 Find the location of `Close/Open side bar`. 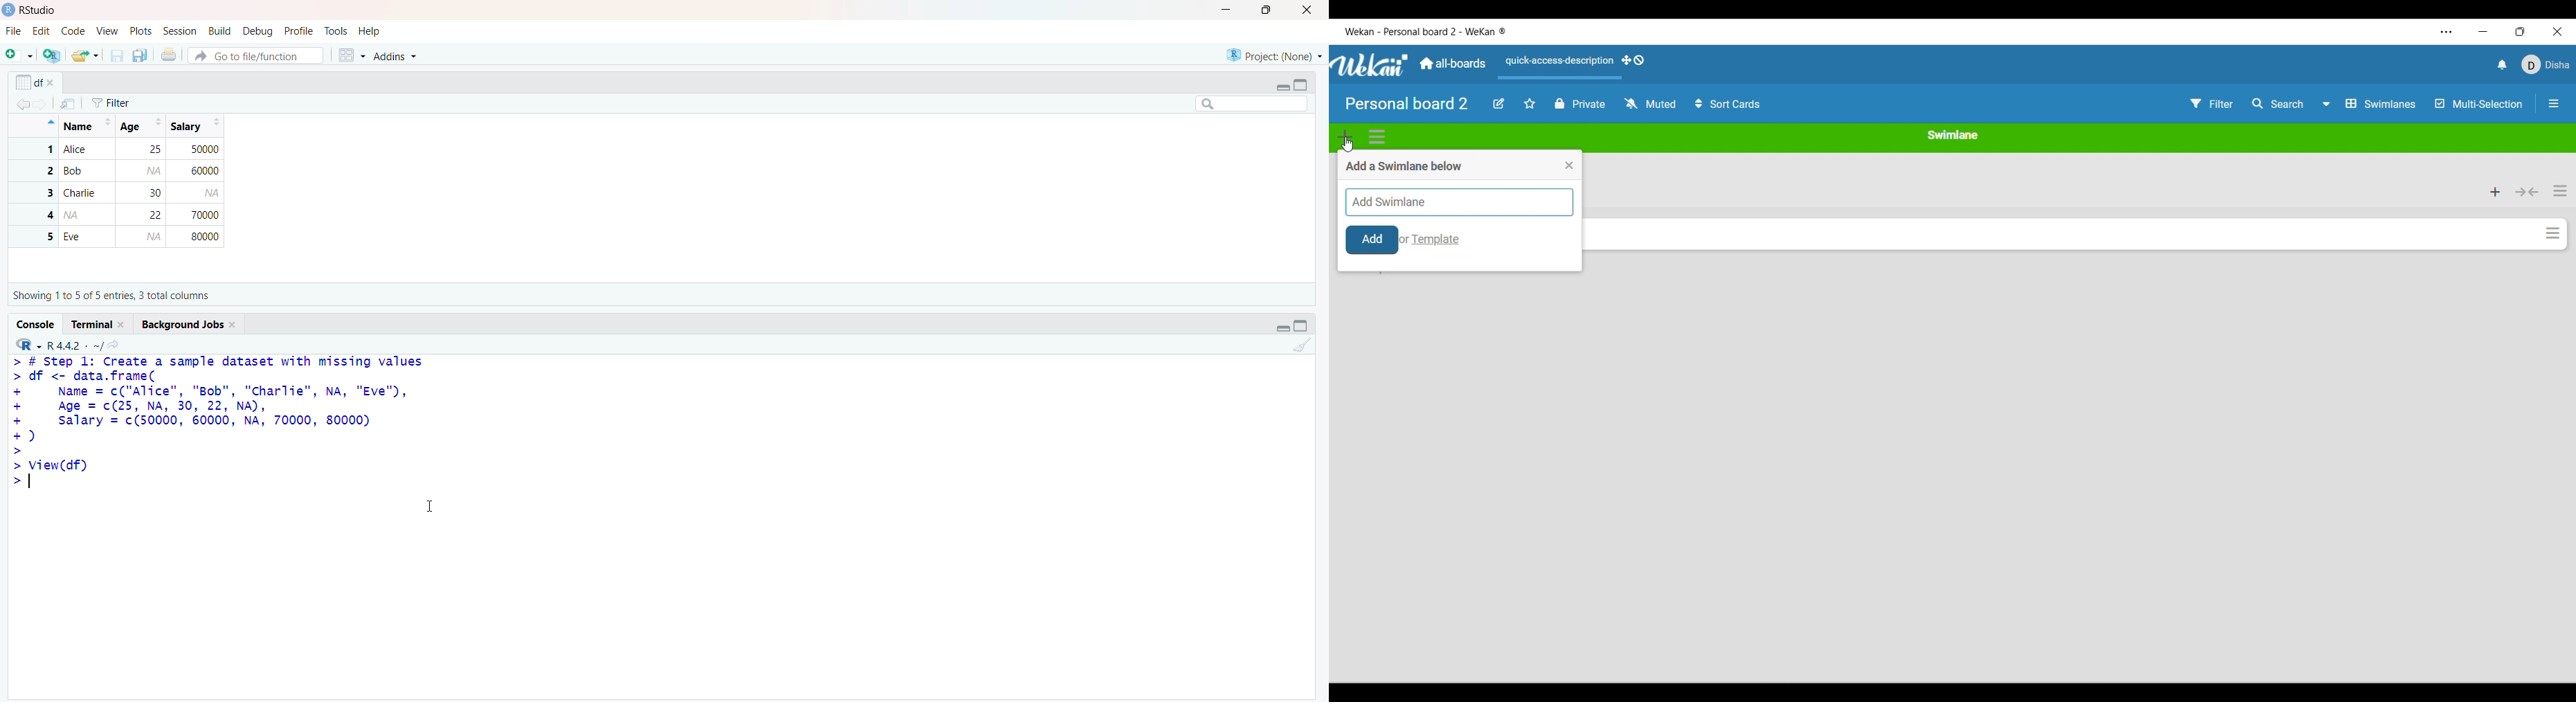

Close/Open side bar is located at coordinates (2554, 103).